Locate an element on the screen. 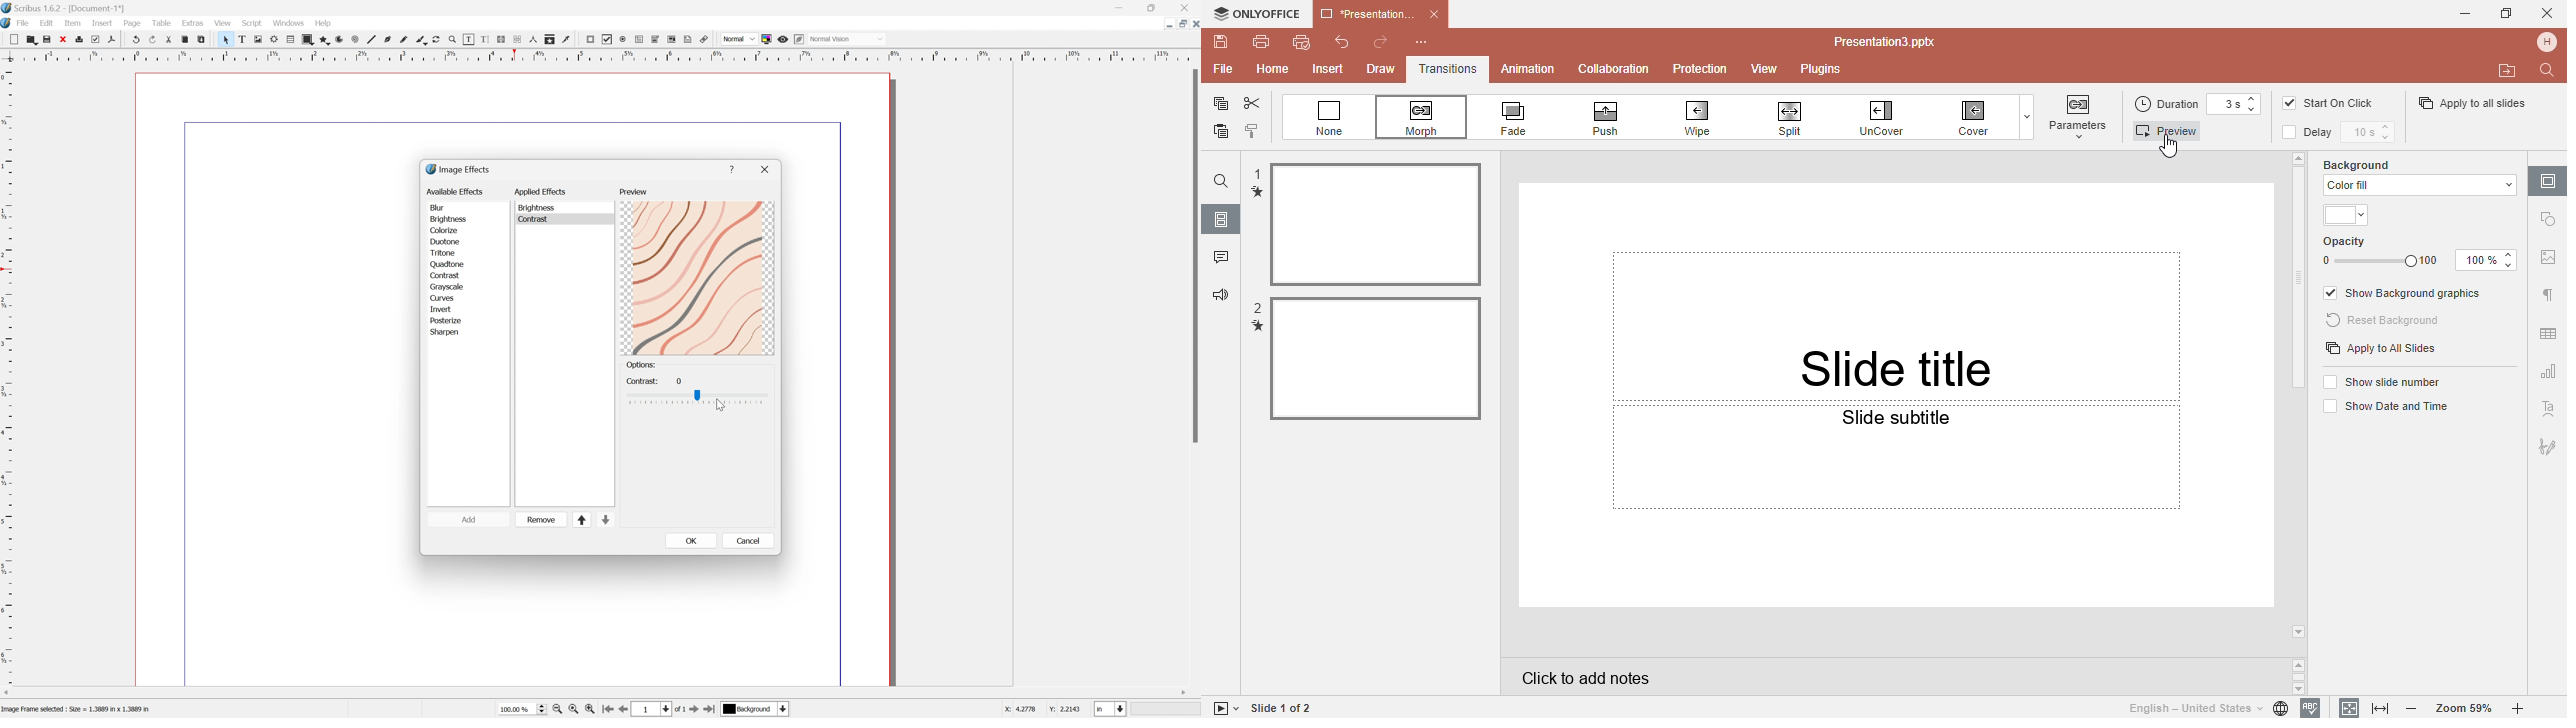 The height and width of the screenshot is (728, 2576). Table setting is located at coordinates (2549, 330).